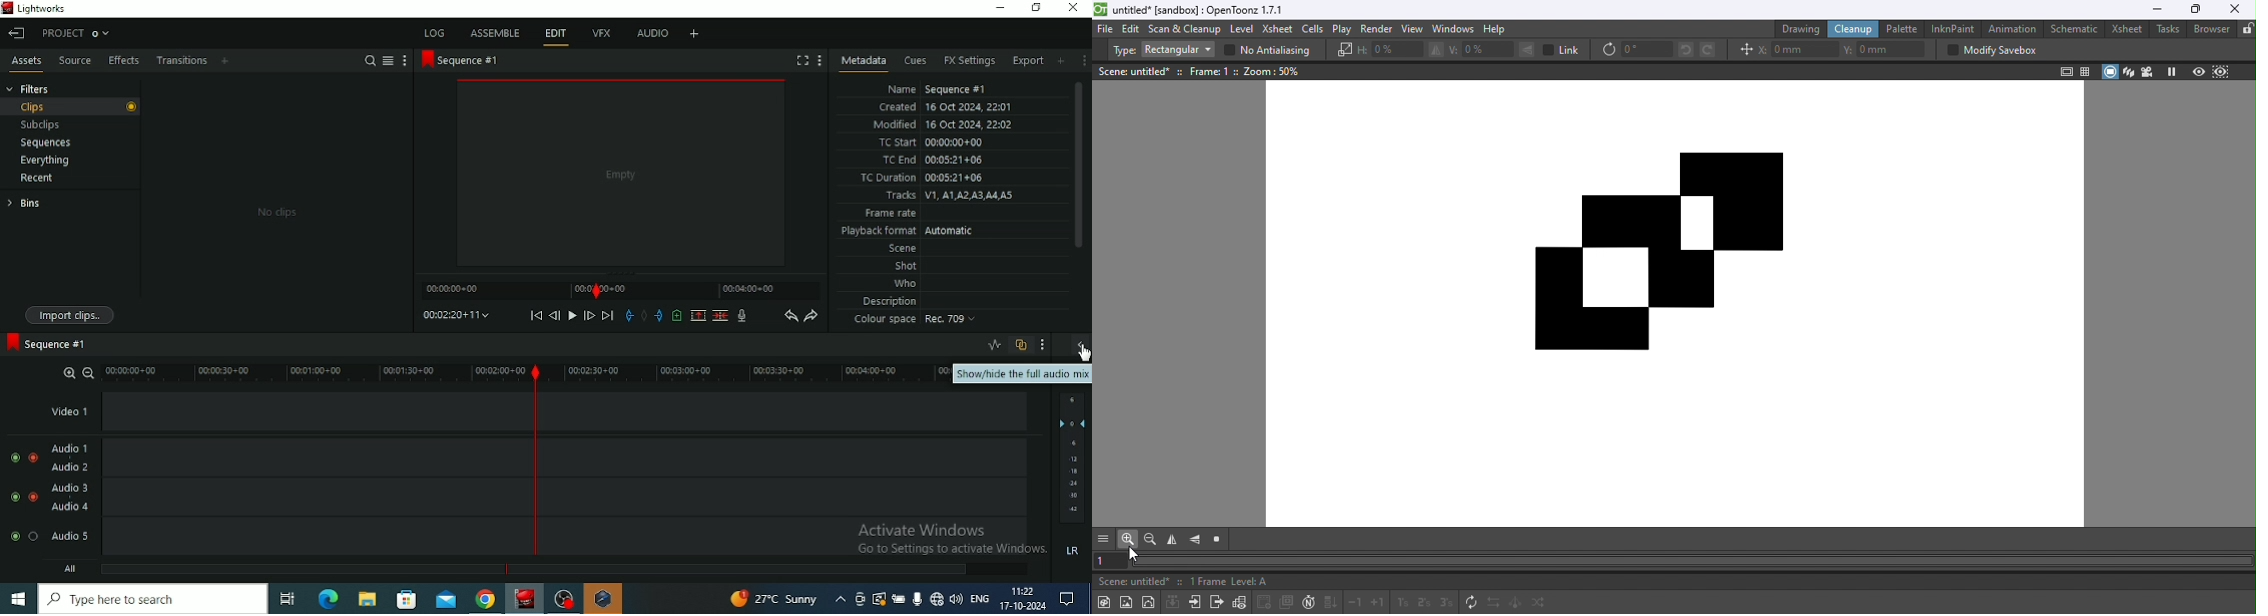  What do you see at coordinates (601, 32) in the screenshot?
I see `VFX` at bounding box center [601, 32].